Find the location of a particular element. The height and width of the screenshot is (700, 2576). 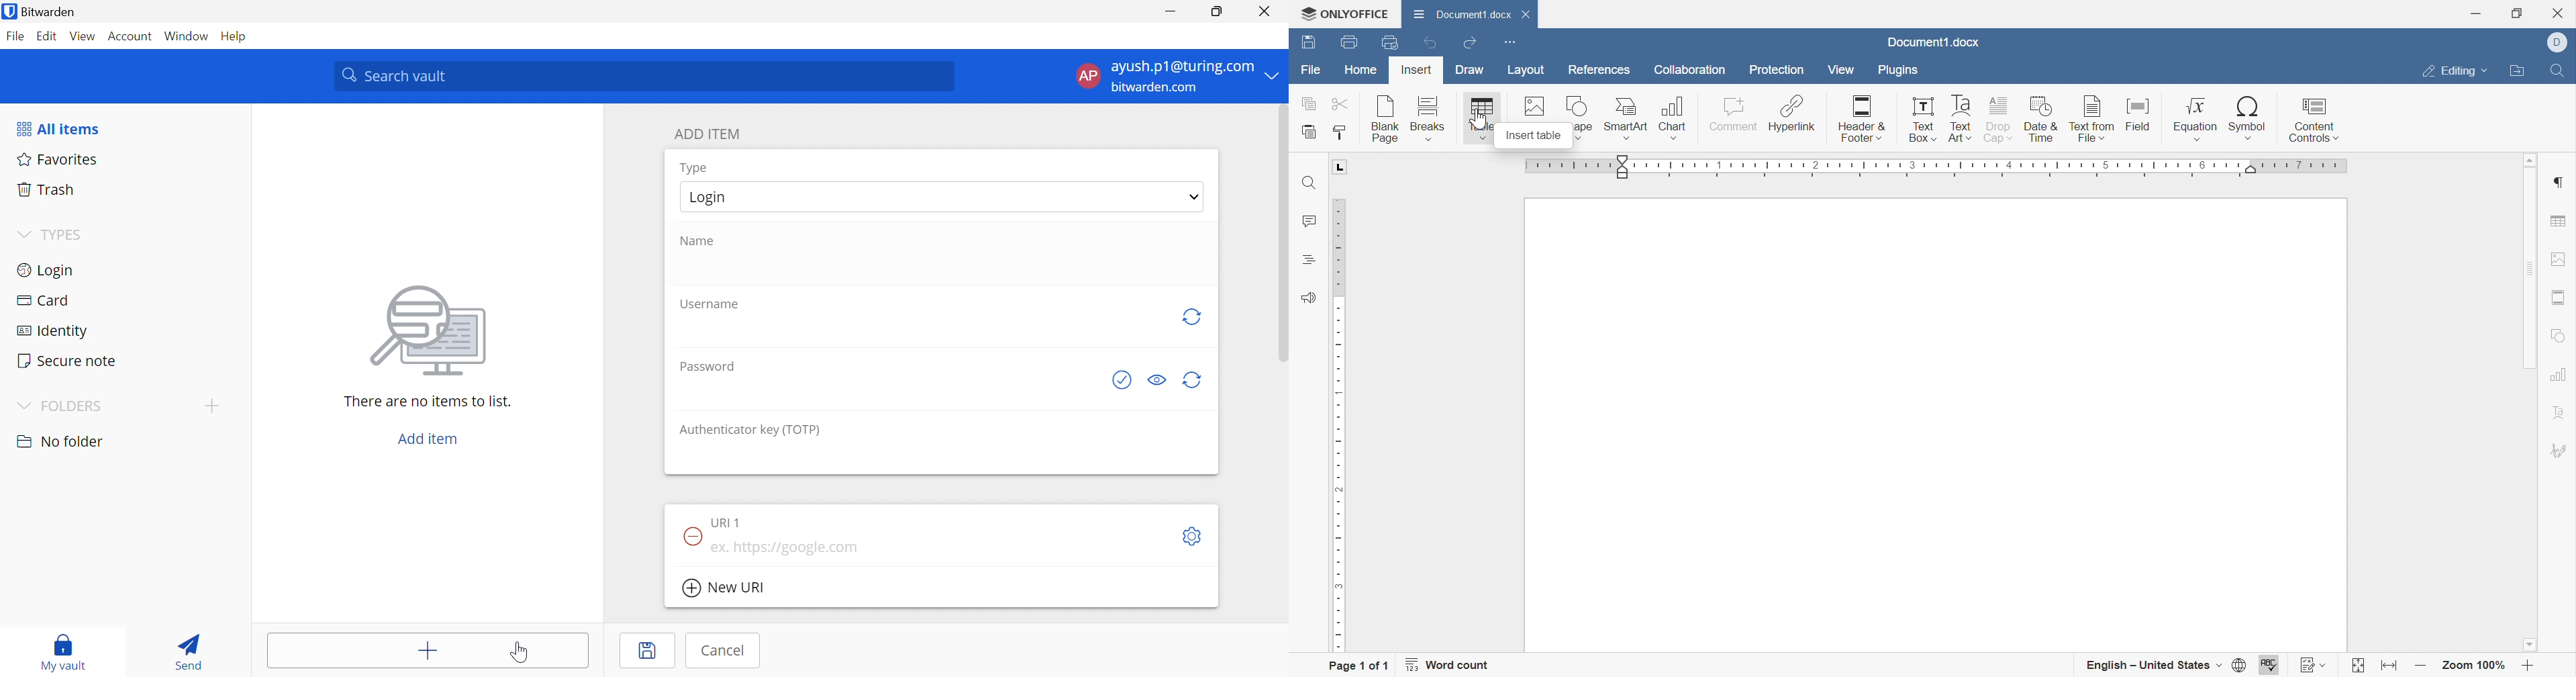

Customize Quick Access Toolbar is located at coordinates (1508, 42).